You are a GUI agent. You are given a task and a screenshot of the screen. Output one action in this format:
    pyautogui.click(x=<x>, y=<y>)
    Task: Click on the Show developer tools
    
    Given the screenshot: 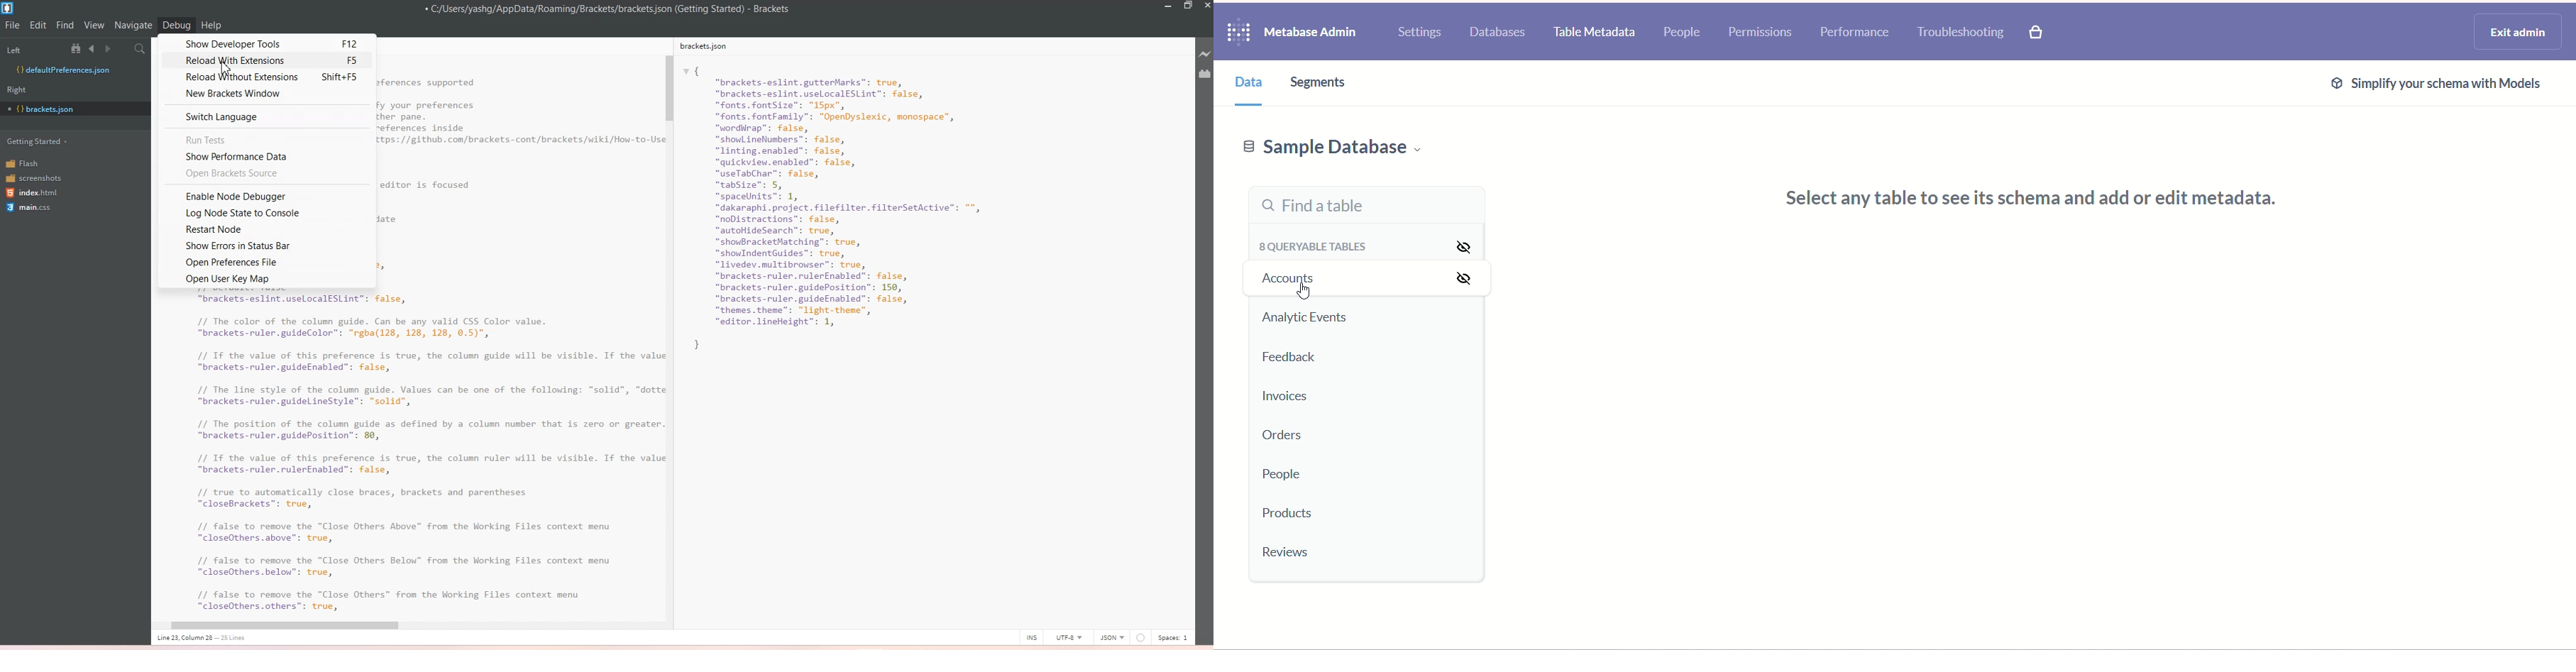 What is the action you would take?
    pyautogui.click(x=267, y=42)
    